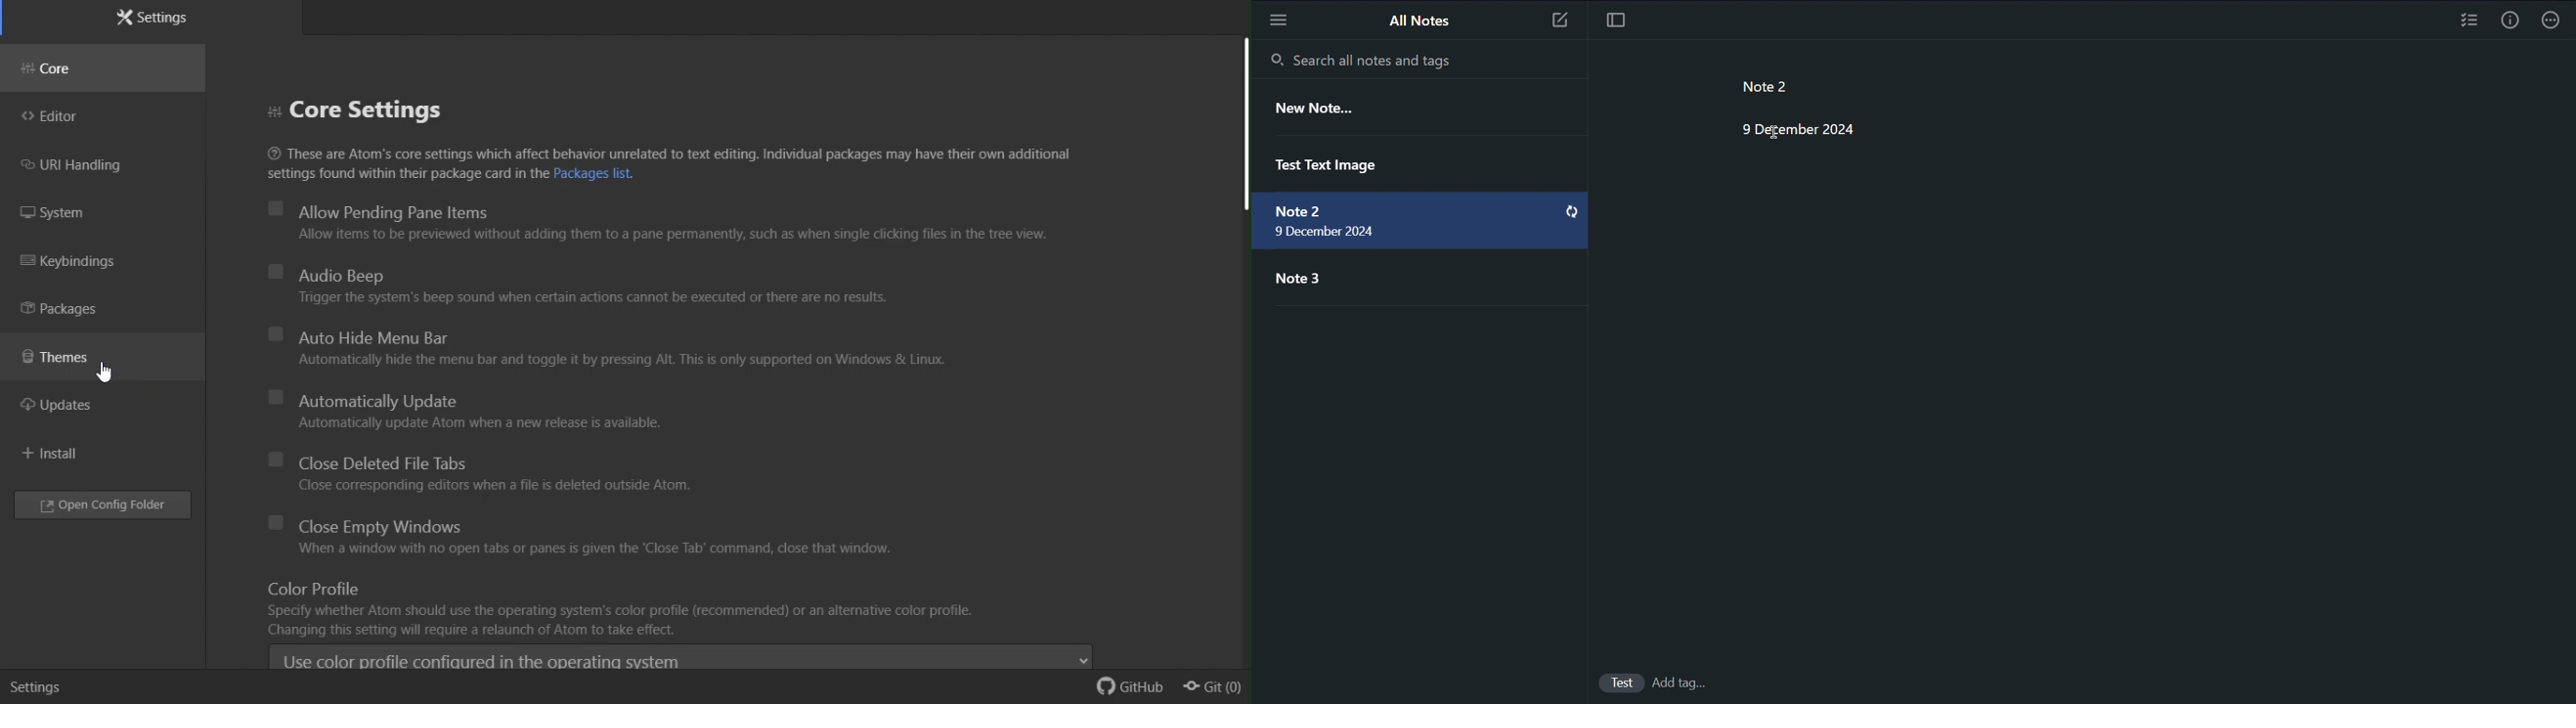  I want to click on 9 December 2024, so click(1327, 233).